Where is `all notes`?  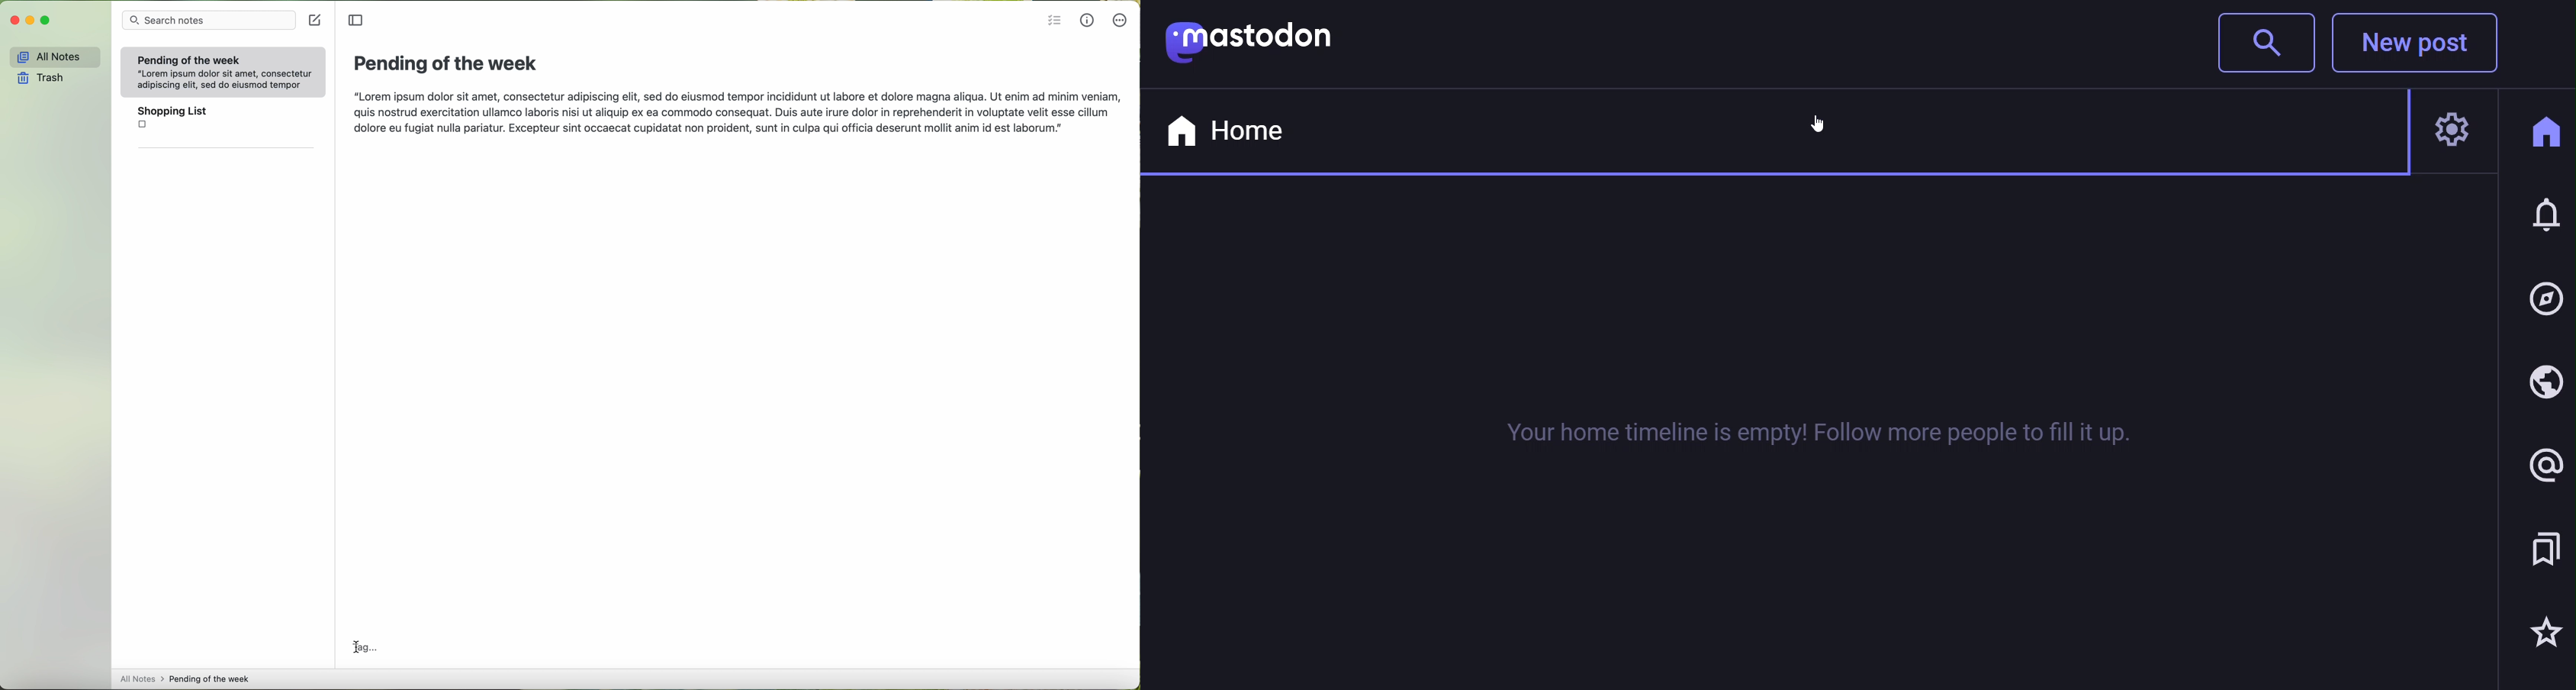 all notes is located at coordinates (52, 56).